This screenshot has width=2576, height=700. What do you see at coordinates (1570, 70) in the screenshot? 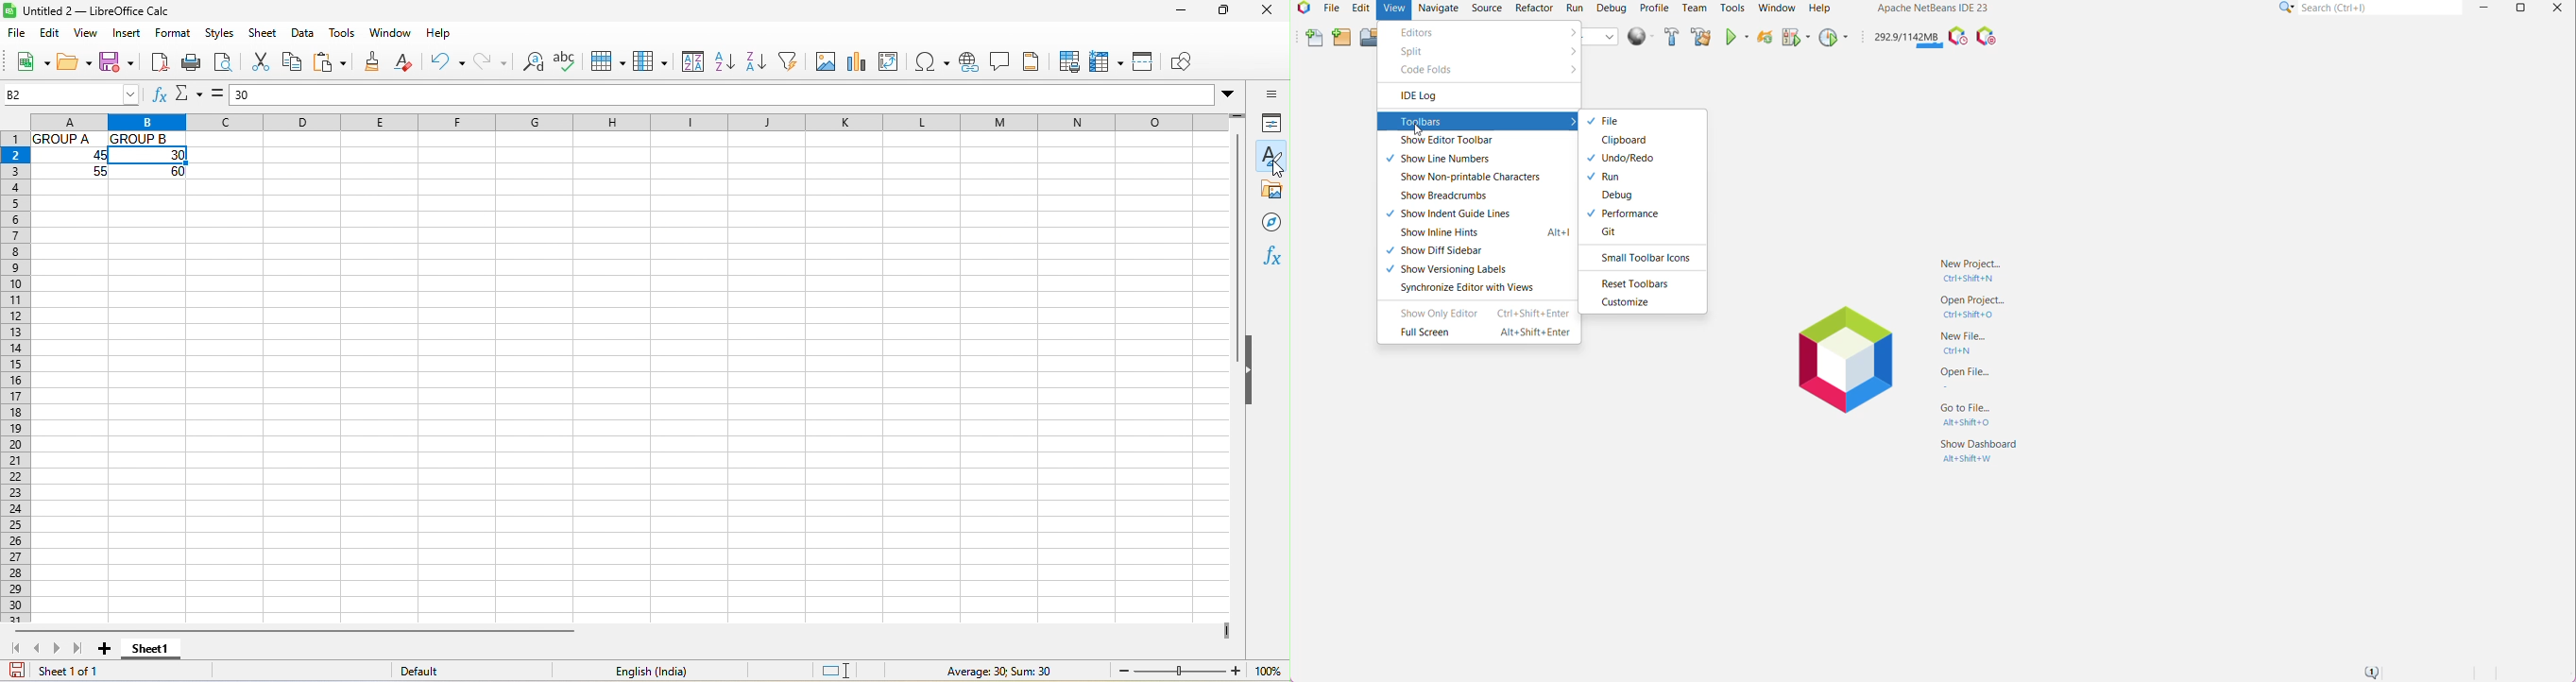
I see `More options` at bounding box center [1570, 70].